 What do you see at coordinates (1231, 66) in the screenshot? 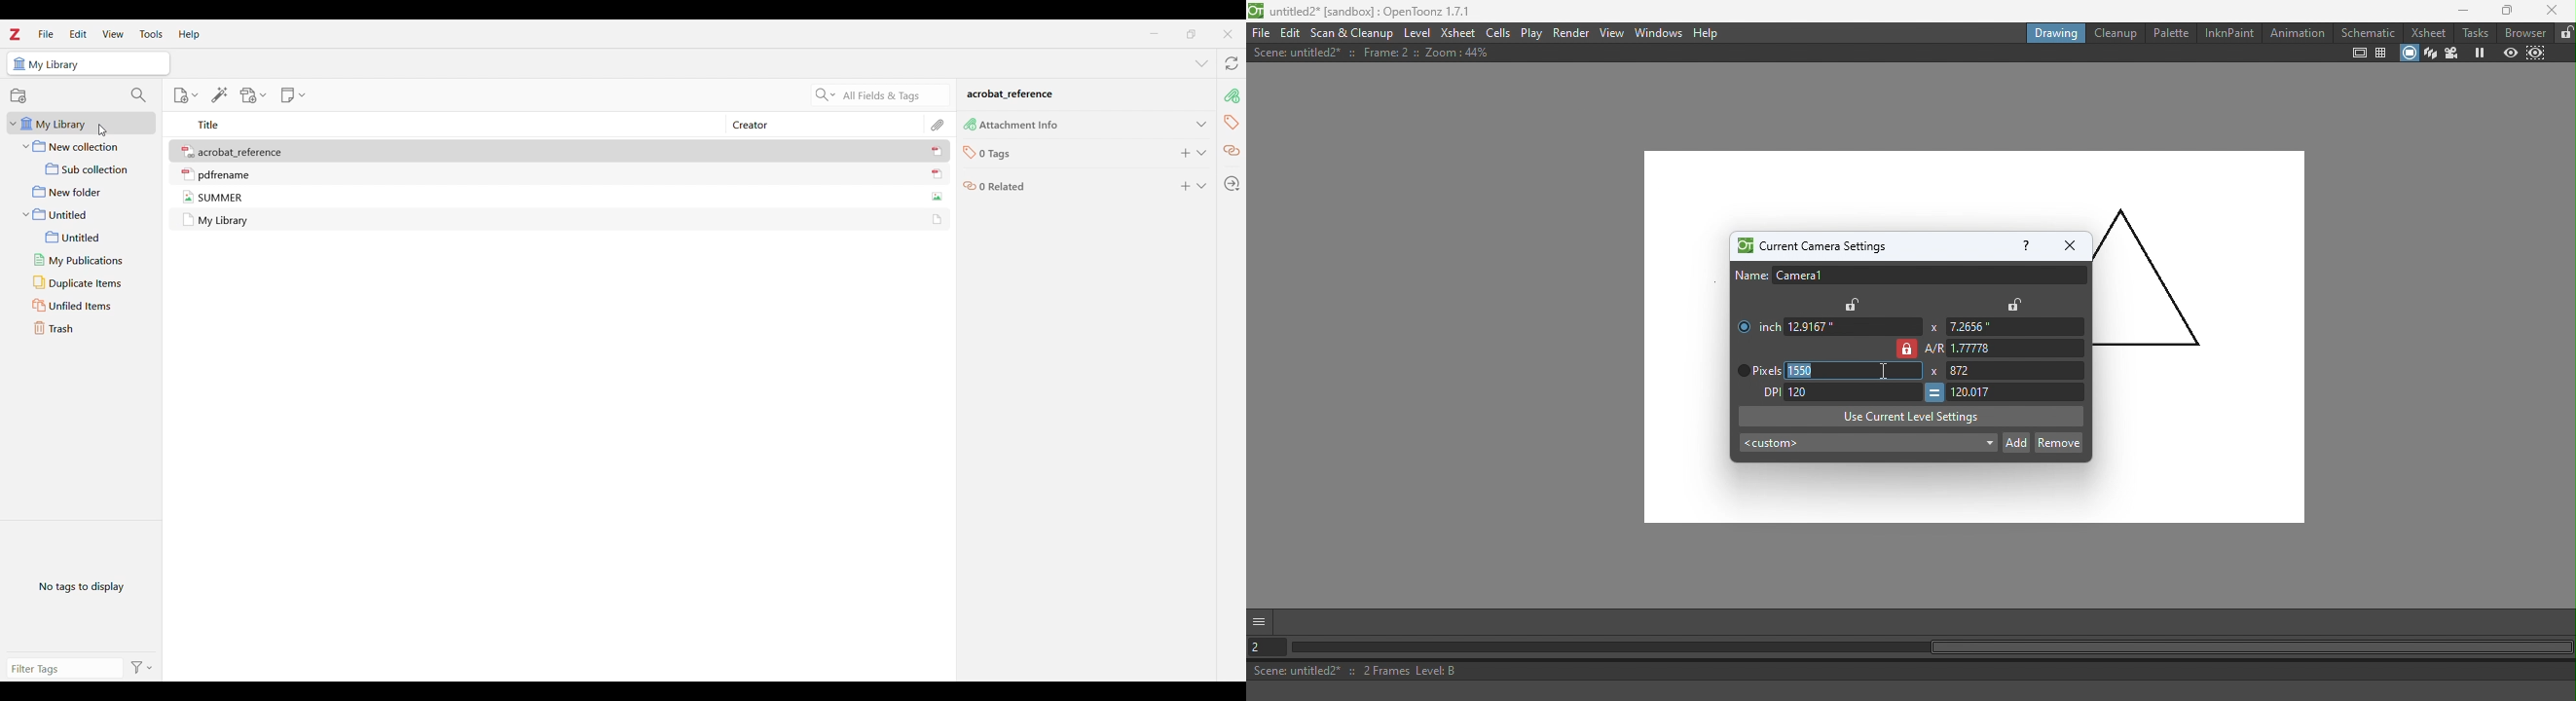
I see `Sync with zotero.org` at bounding box center [1231, 66].